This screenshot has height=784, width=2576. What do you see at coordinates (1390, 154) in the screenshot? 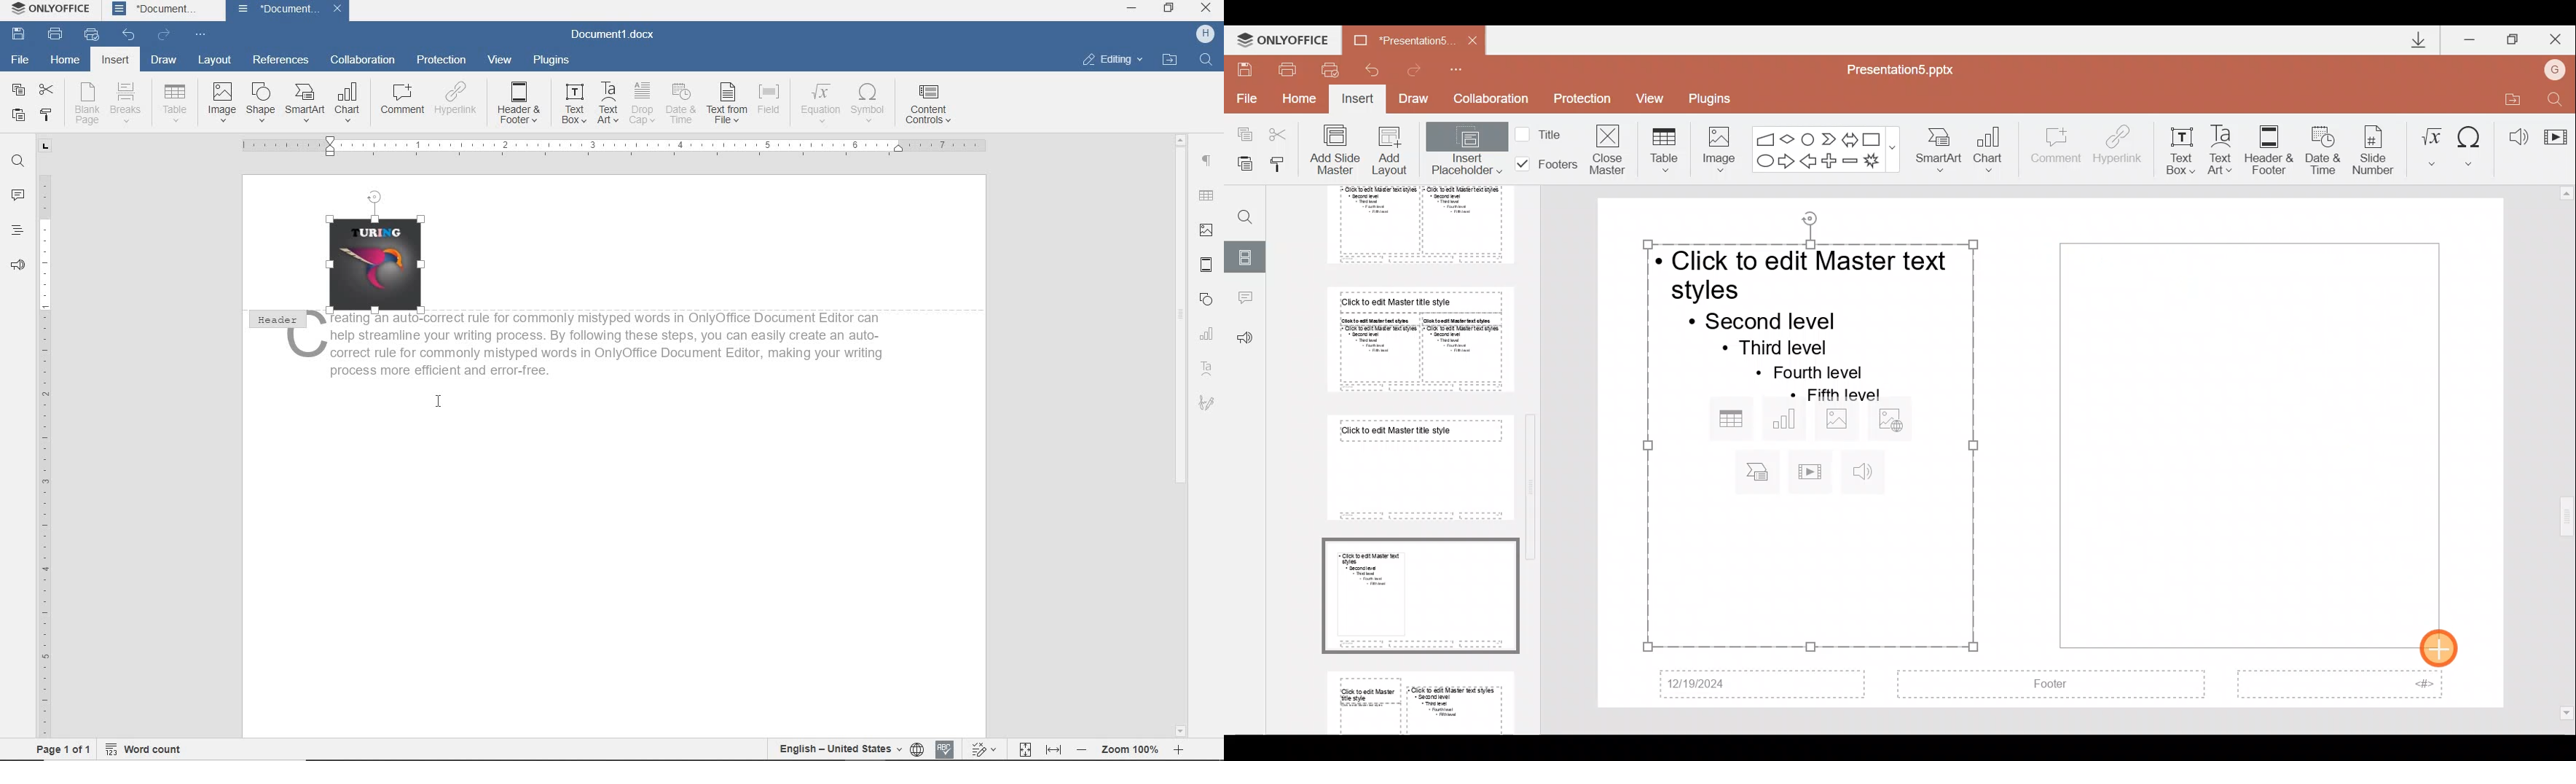
I see `Add layout` at bounding box center [1390, 154].